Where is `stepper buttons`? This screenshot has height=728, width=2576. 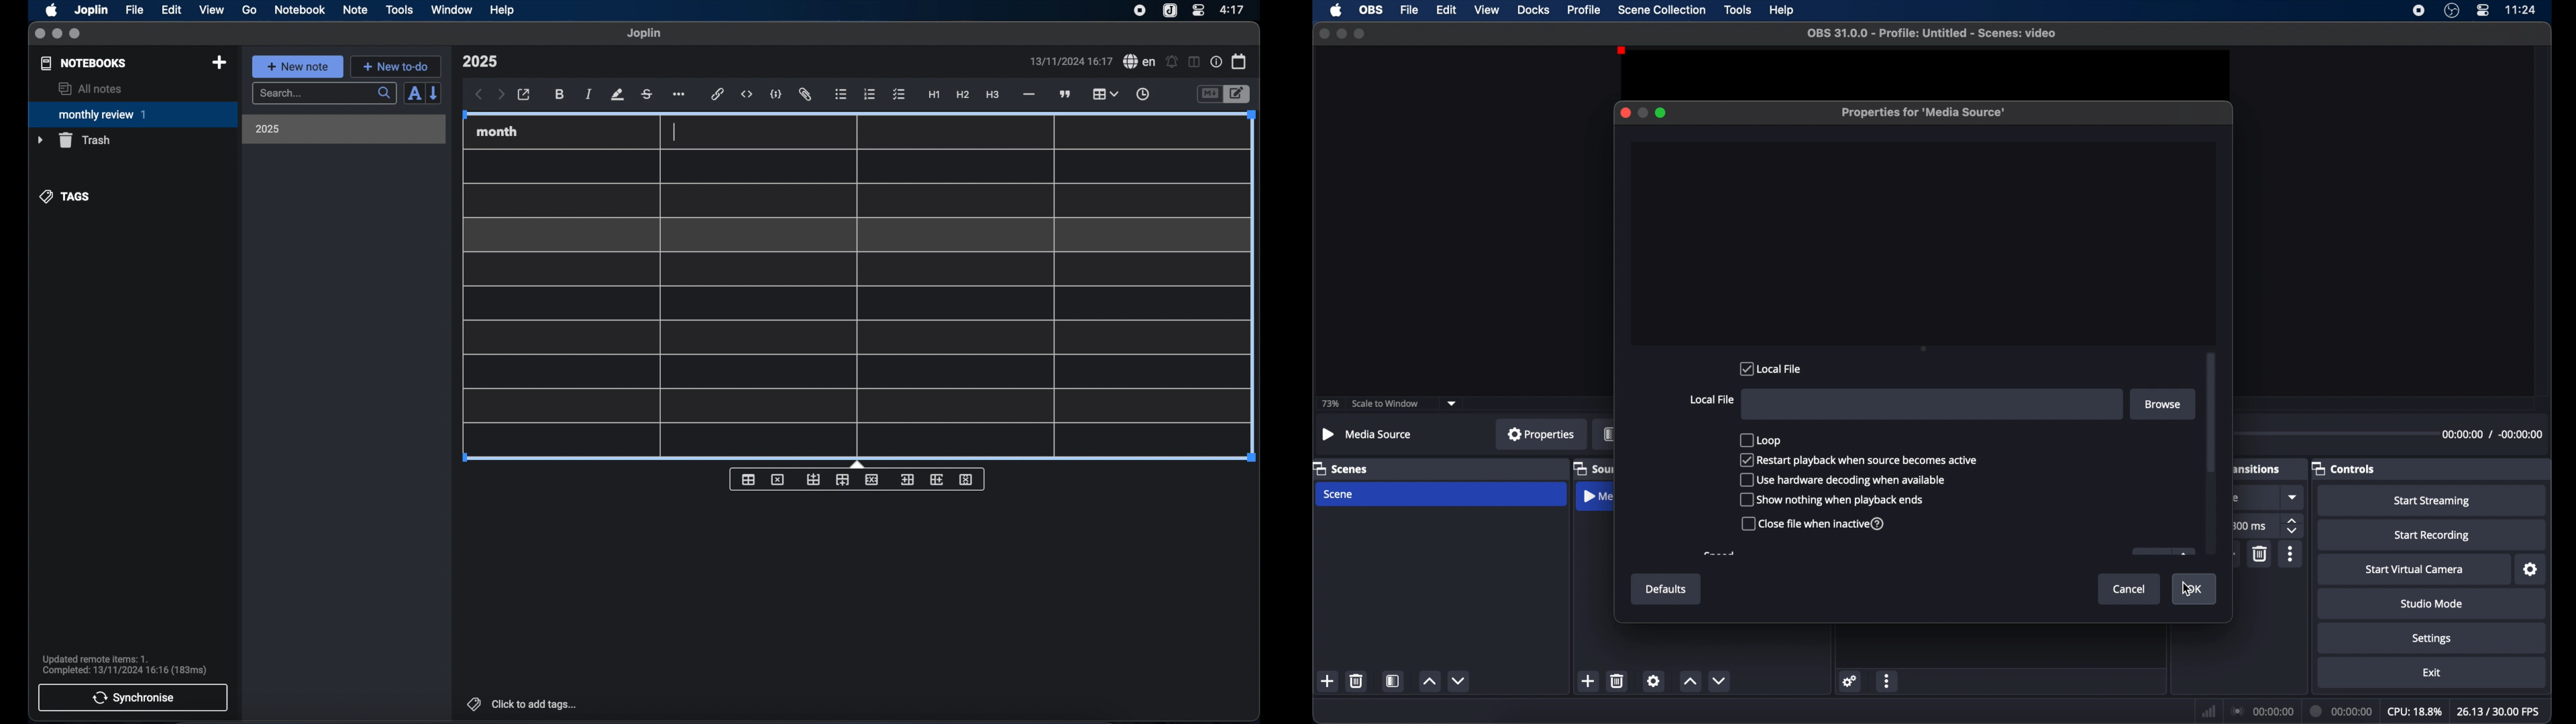
stepper buttons is located at coordinates (2293, 526).